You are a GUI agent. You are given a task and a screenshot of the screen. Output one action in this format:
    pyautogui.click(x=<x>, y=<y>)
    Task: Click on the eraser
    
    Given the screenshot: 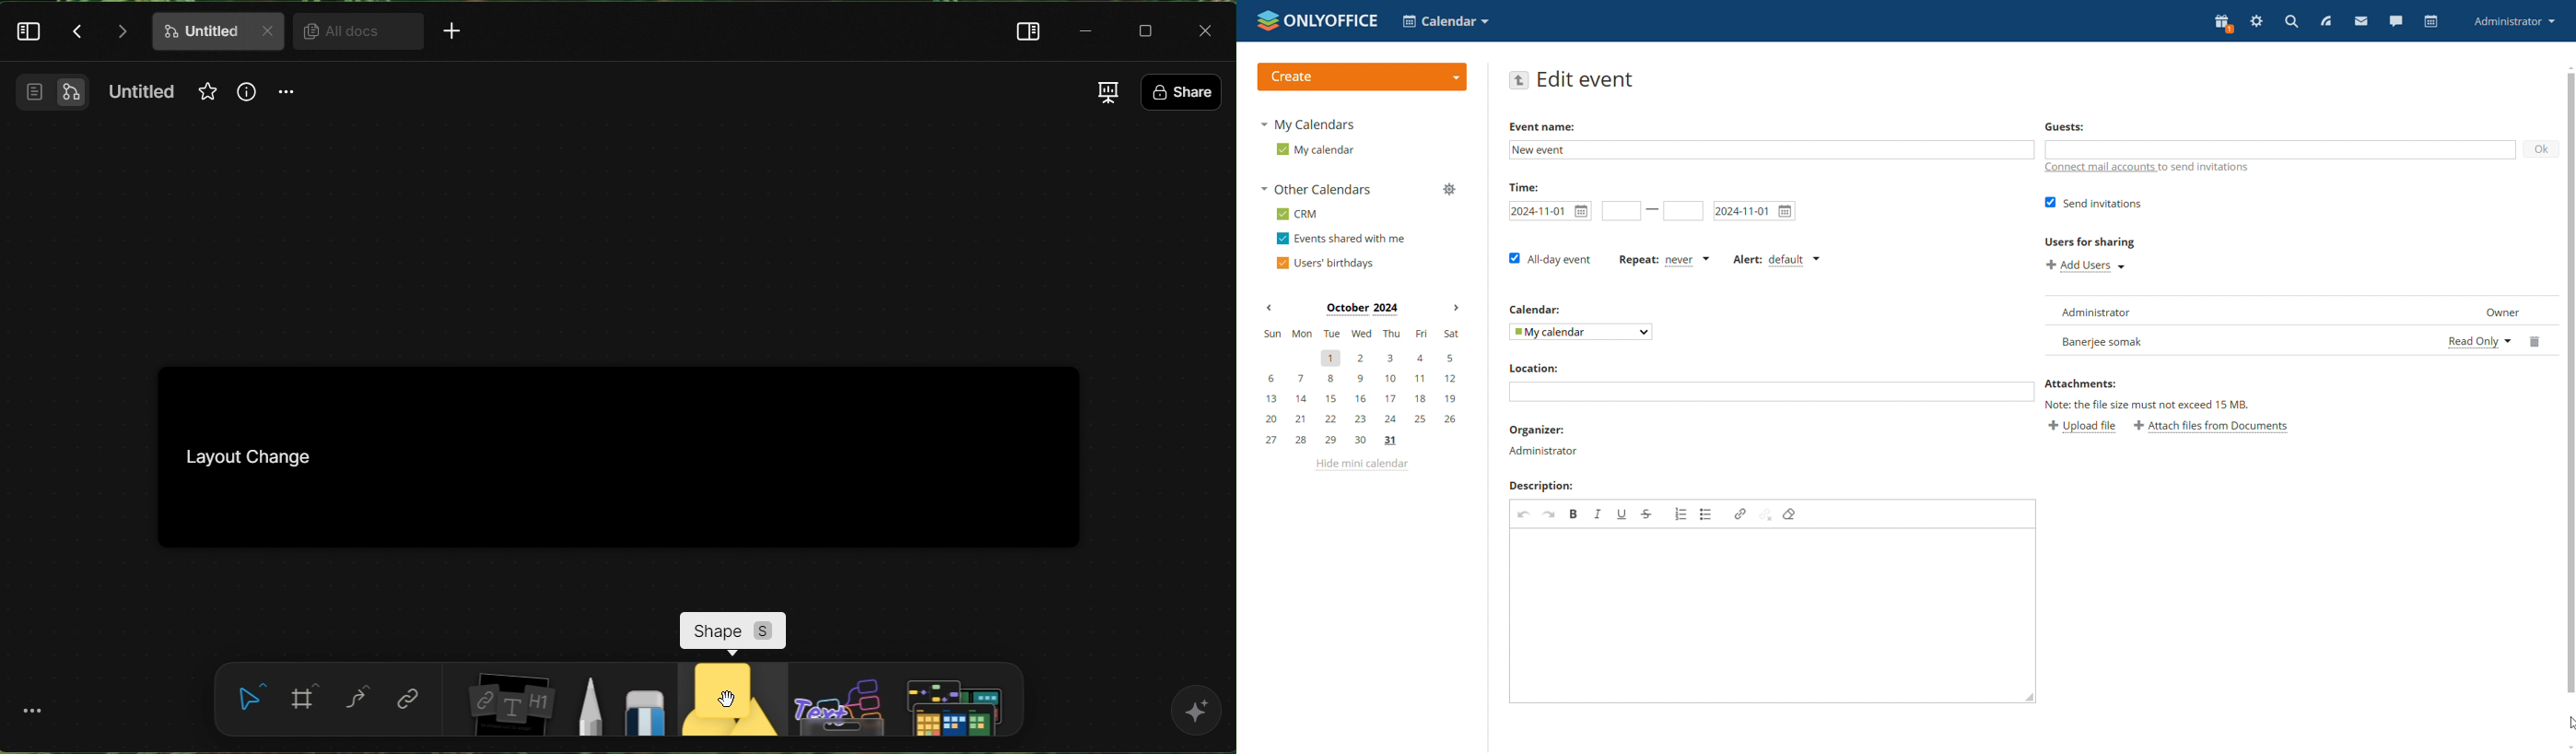 What is the action you would take?
    pyautogui.click(x=644, y=701)
    